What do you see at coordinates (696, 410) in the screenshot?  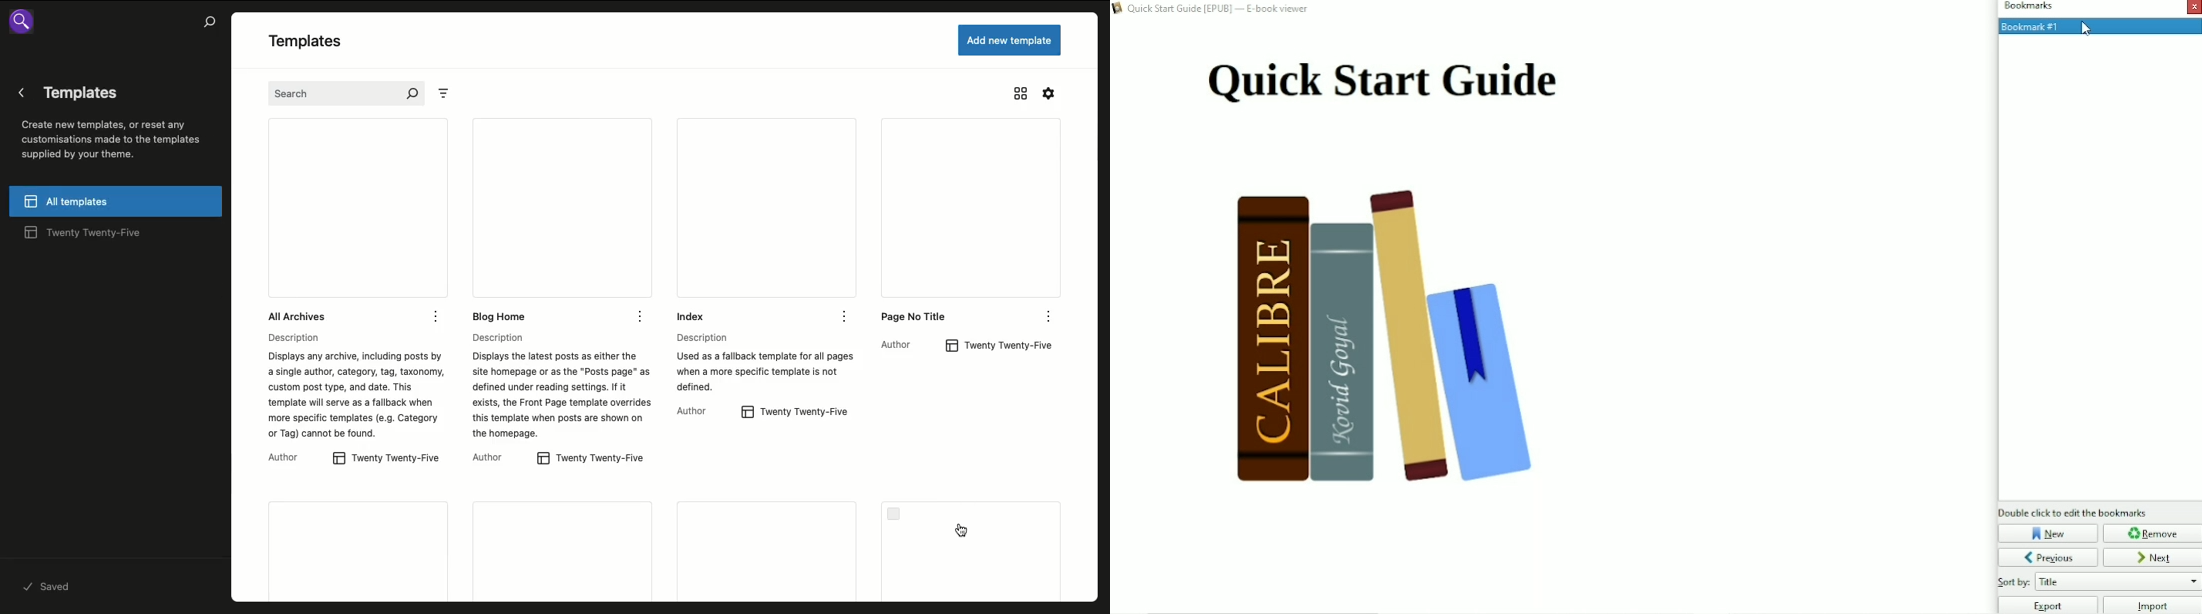 I see `Author ` at bounding box center [696, 410].